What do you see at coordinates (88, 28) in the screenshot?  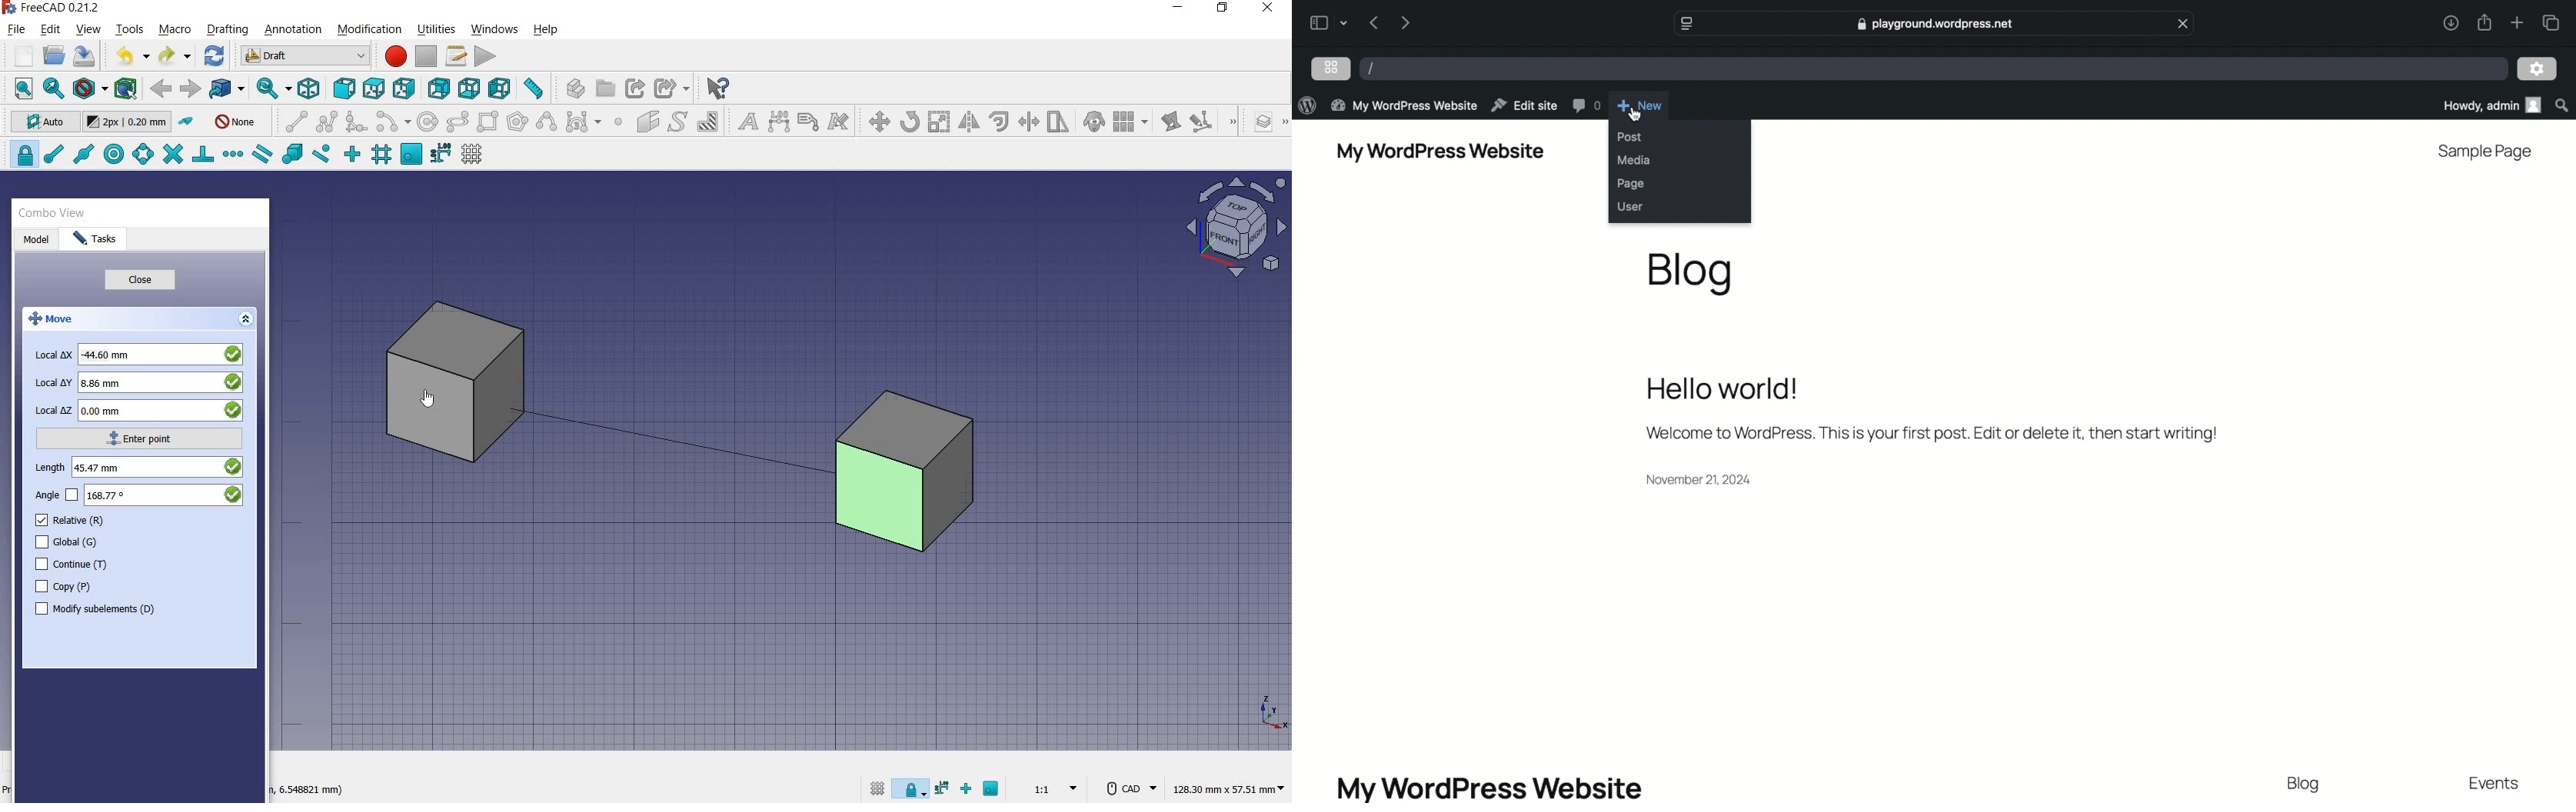 I see `view` at bounding box center [88, 28].